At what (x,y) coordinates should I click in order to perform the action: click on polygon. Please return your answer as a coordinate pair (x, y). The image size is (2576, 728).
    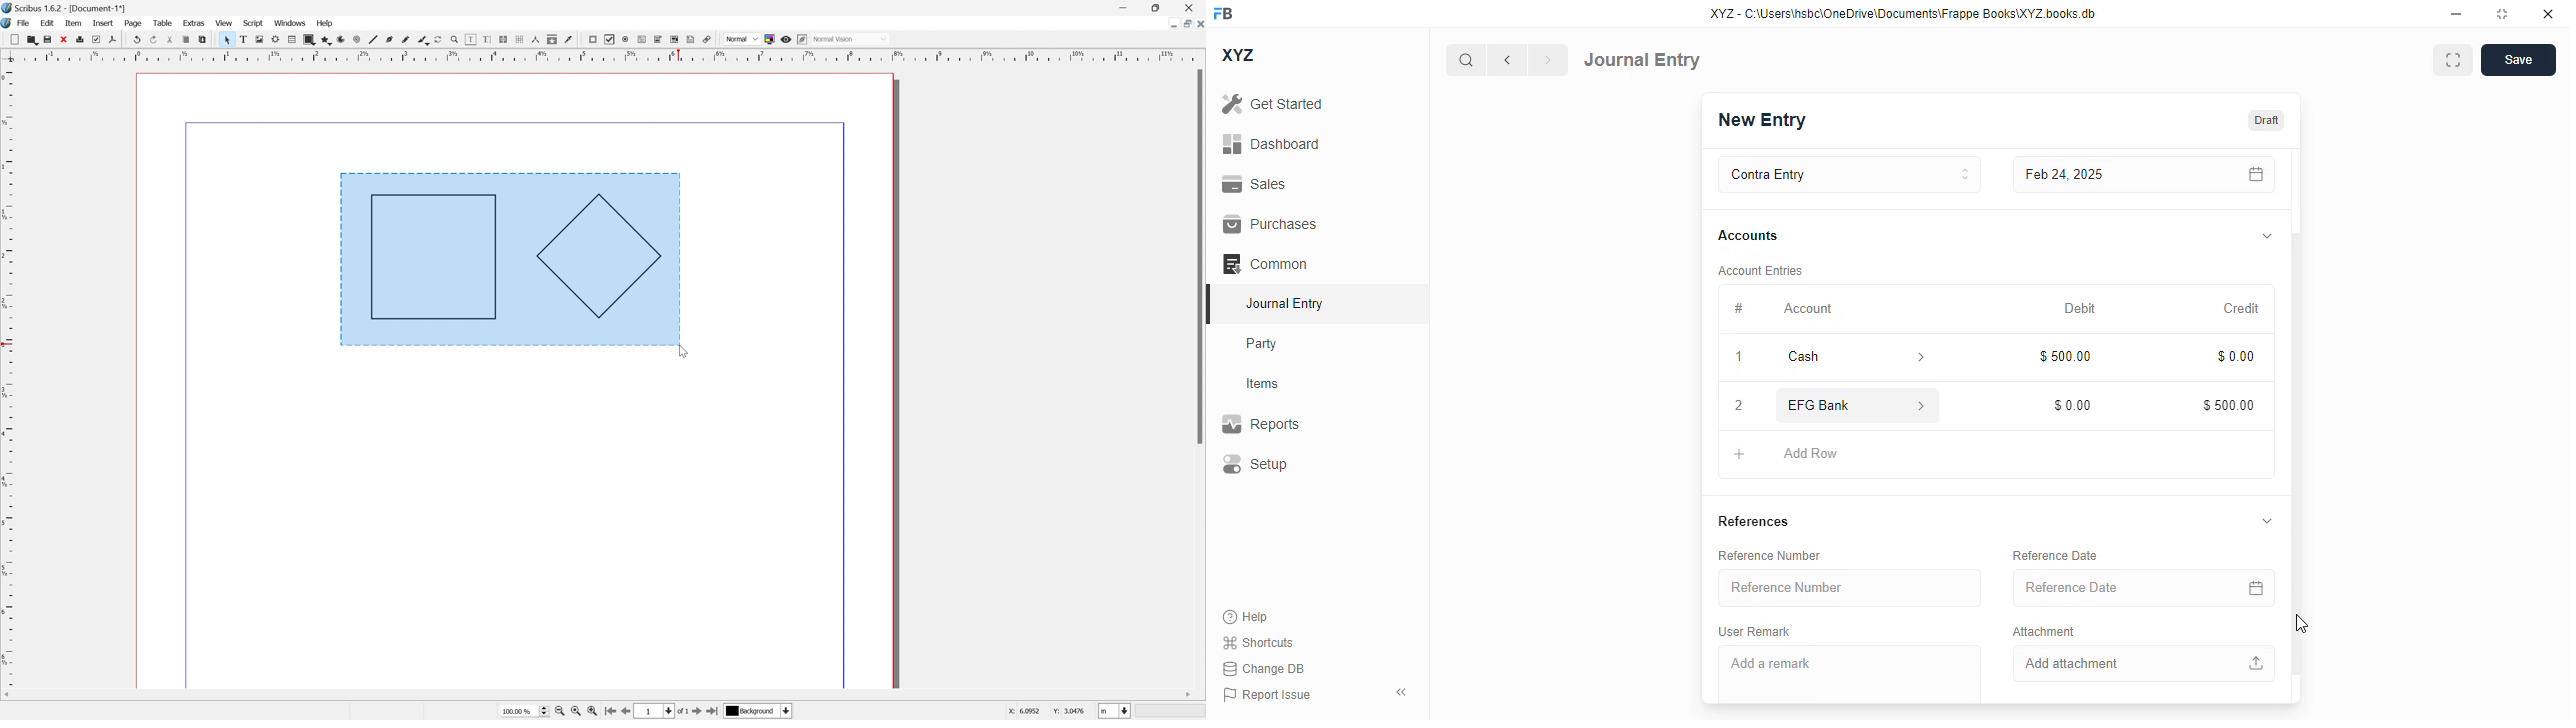
    Looking at the image, I should click on (323, 40).